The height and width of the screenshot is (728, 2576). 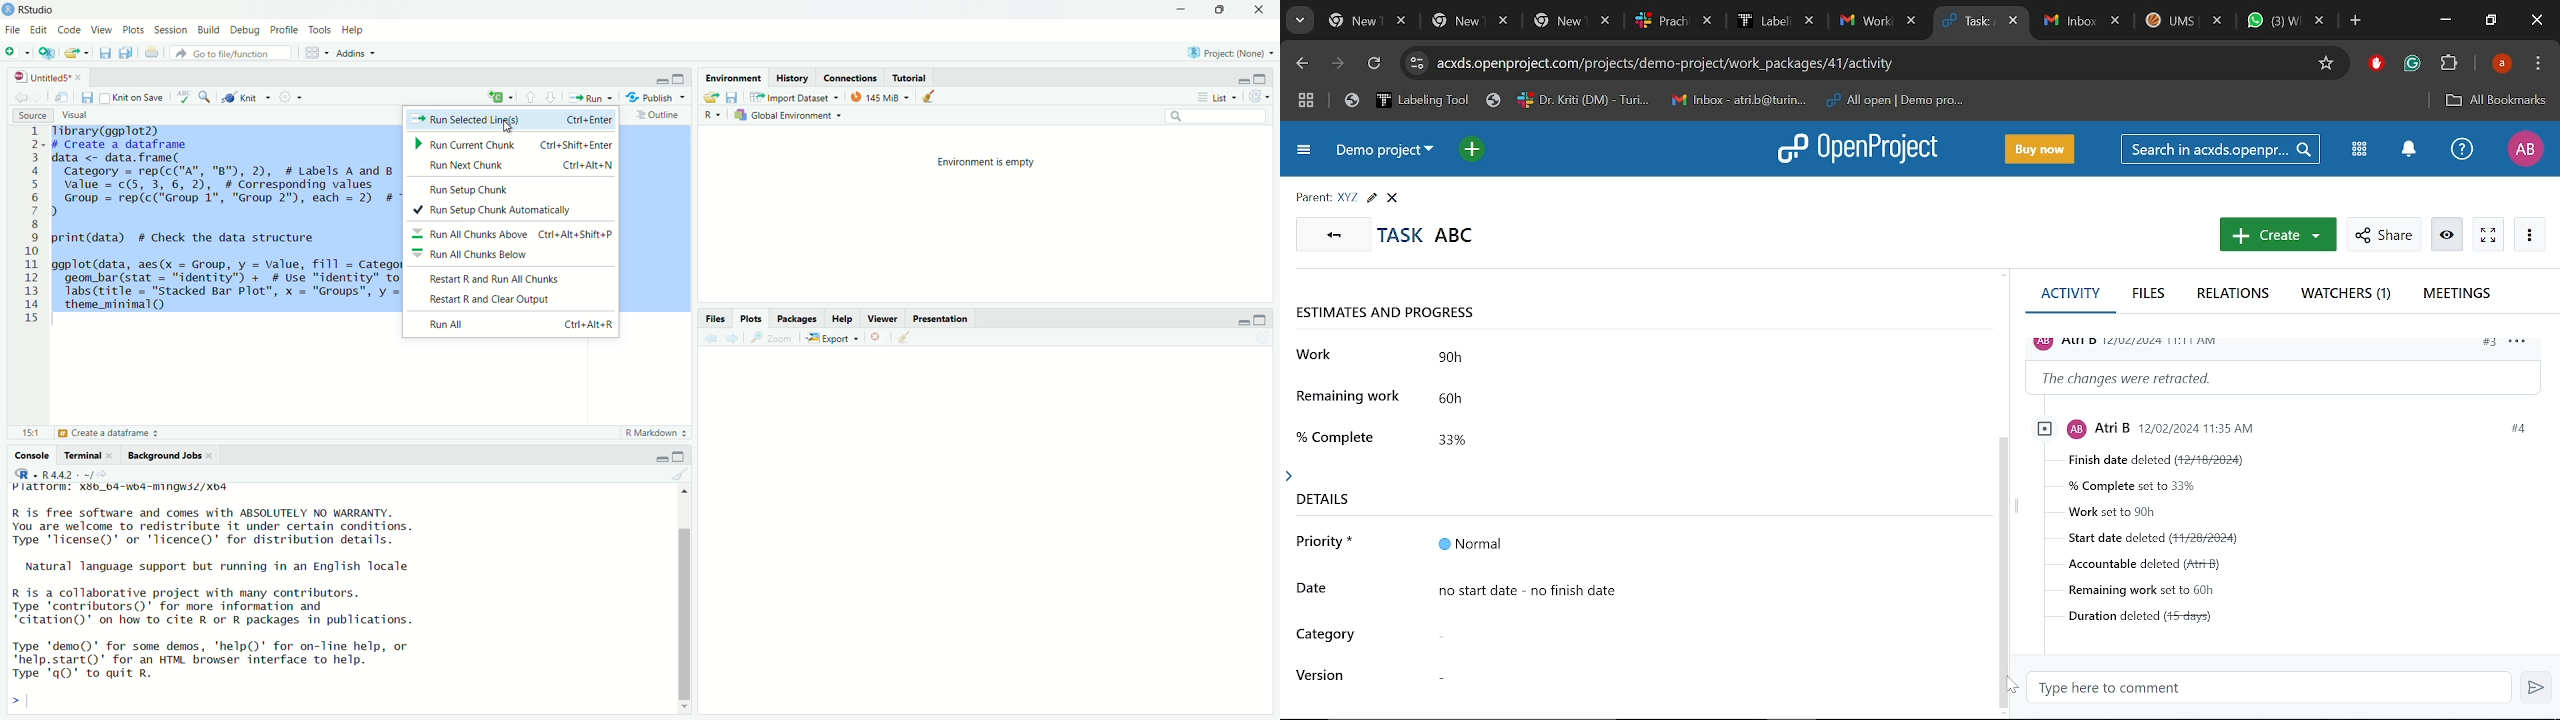 I want to click on Tutotiral, so click(x=910, y=77).